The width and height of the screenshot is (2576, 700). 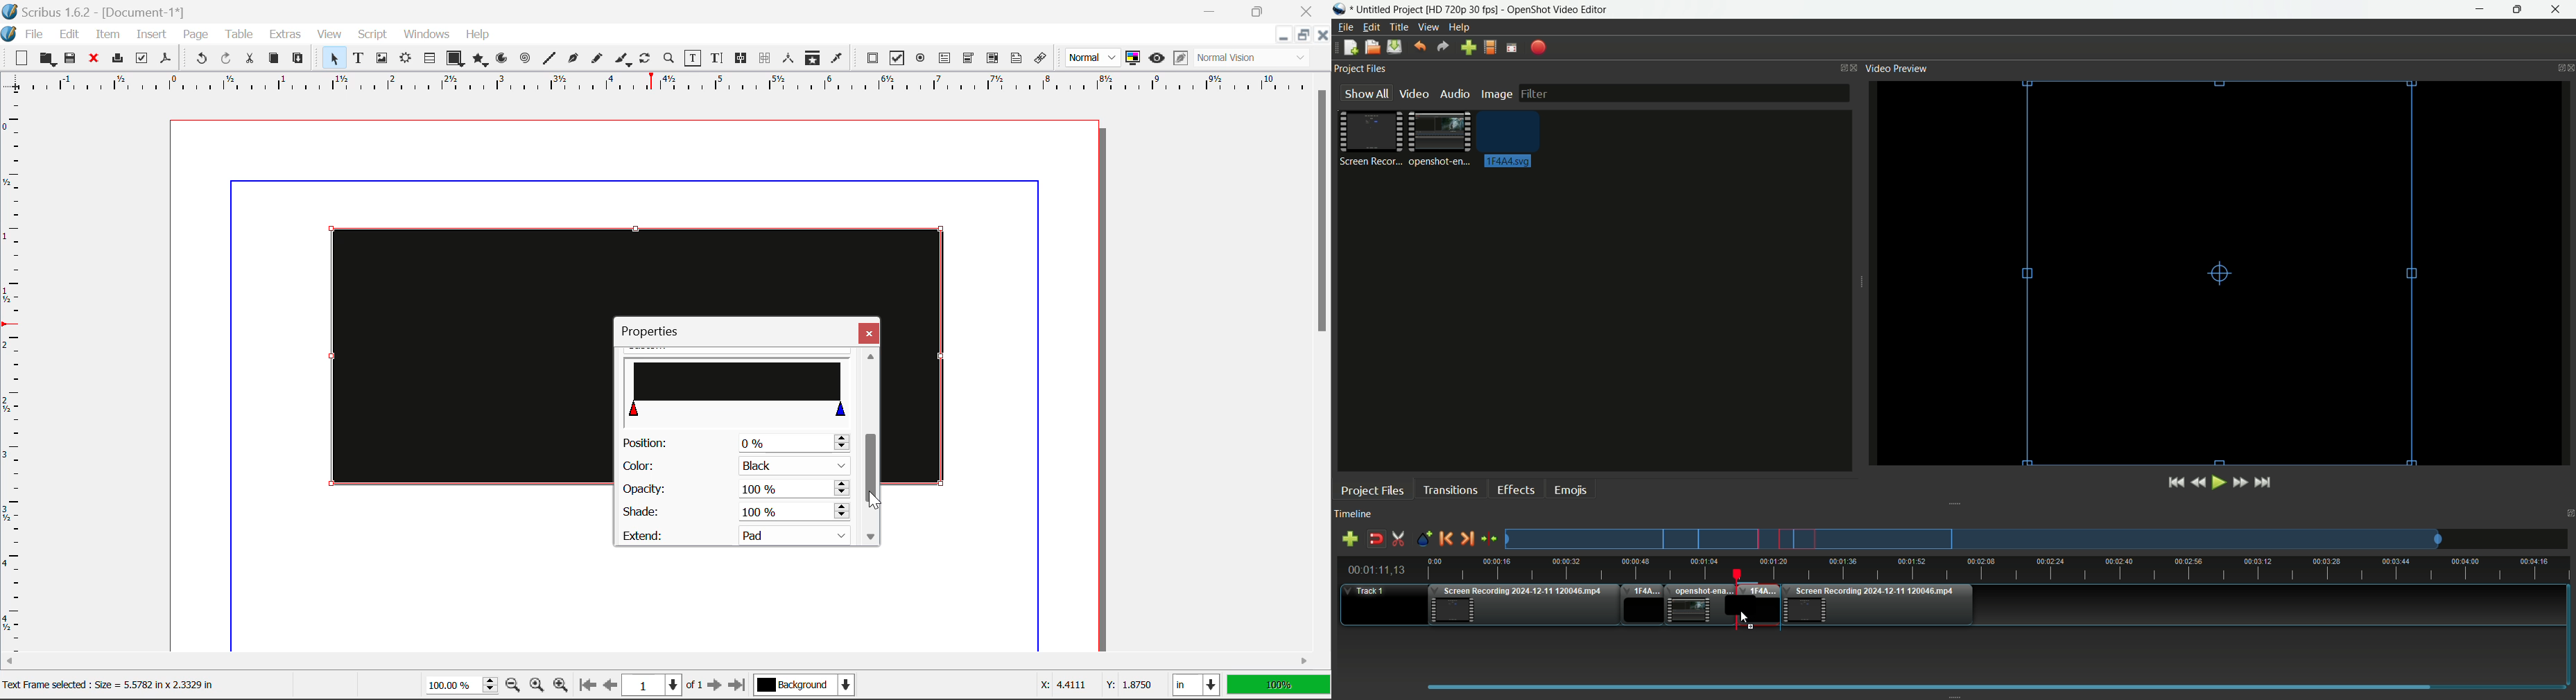 I want to click on Zoom Out, so click(x=515, y=686).